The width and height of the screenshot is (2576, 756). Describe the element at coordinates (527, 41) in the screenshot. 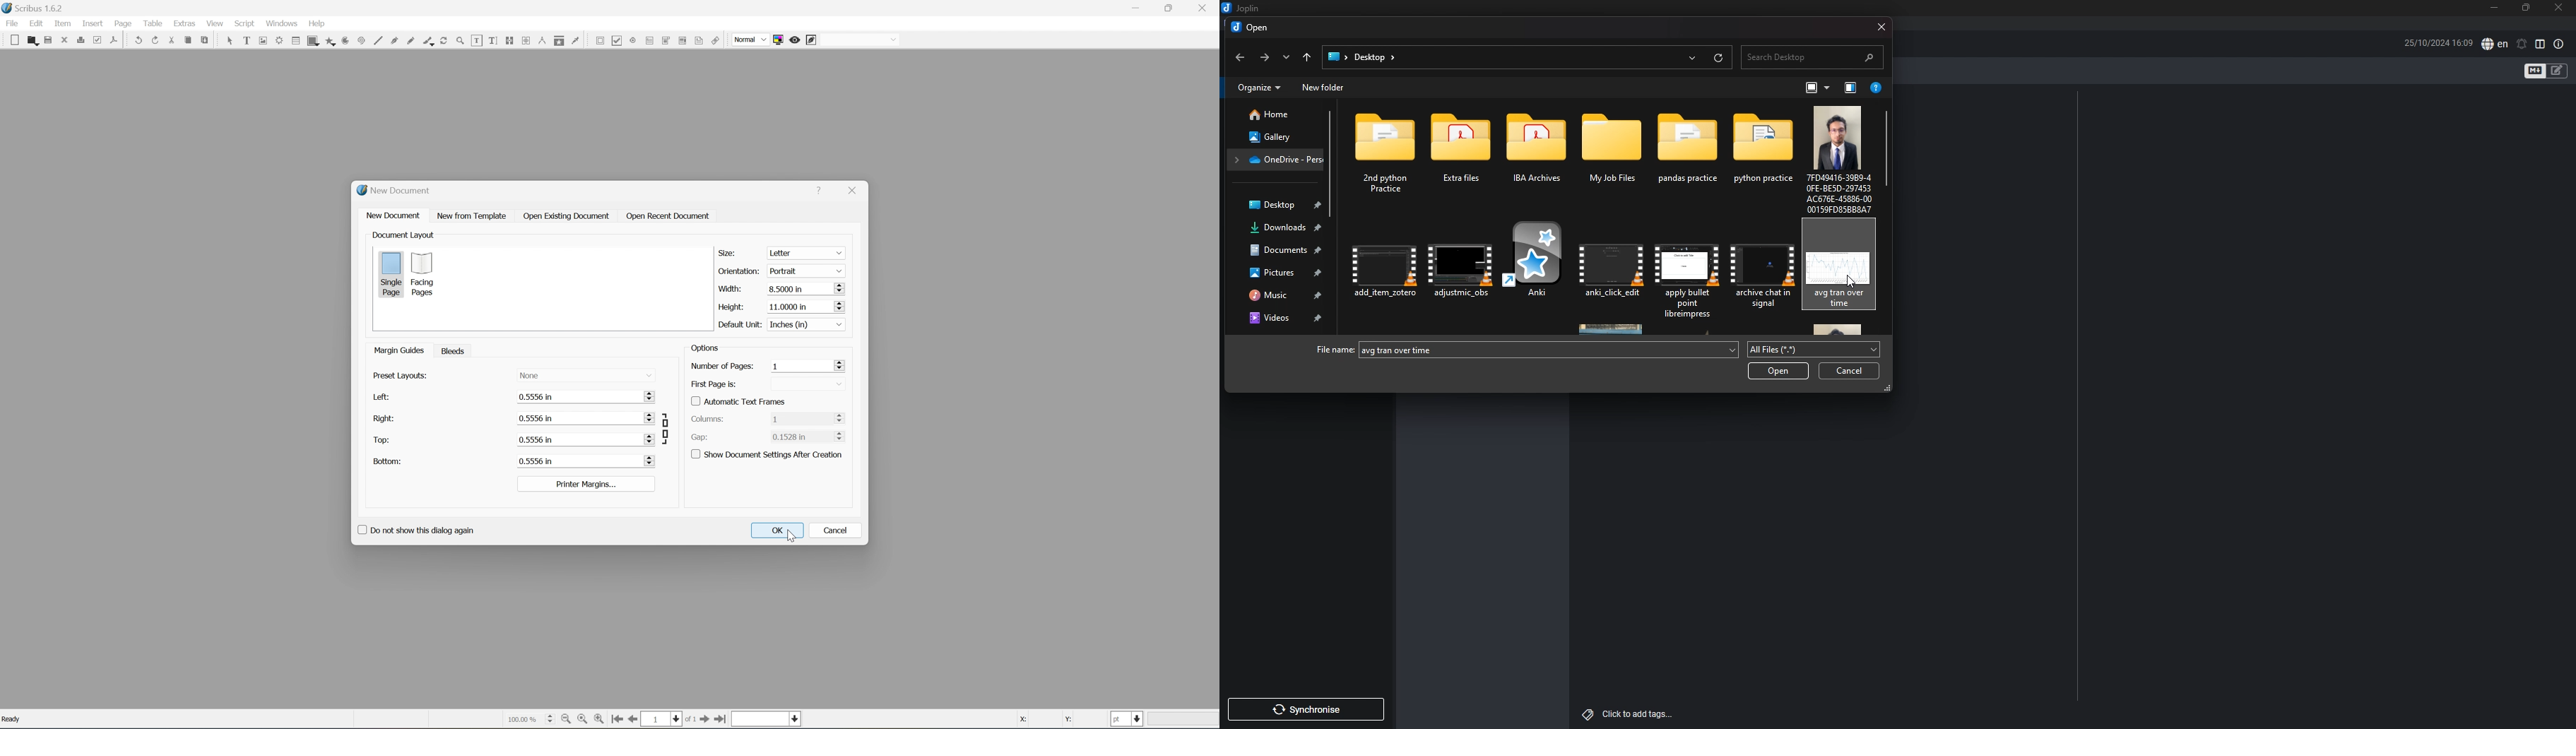

I see `unlink text frames` at that location.